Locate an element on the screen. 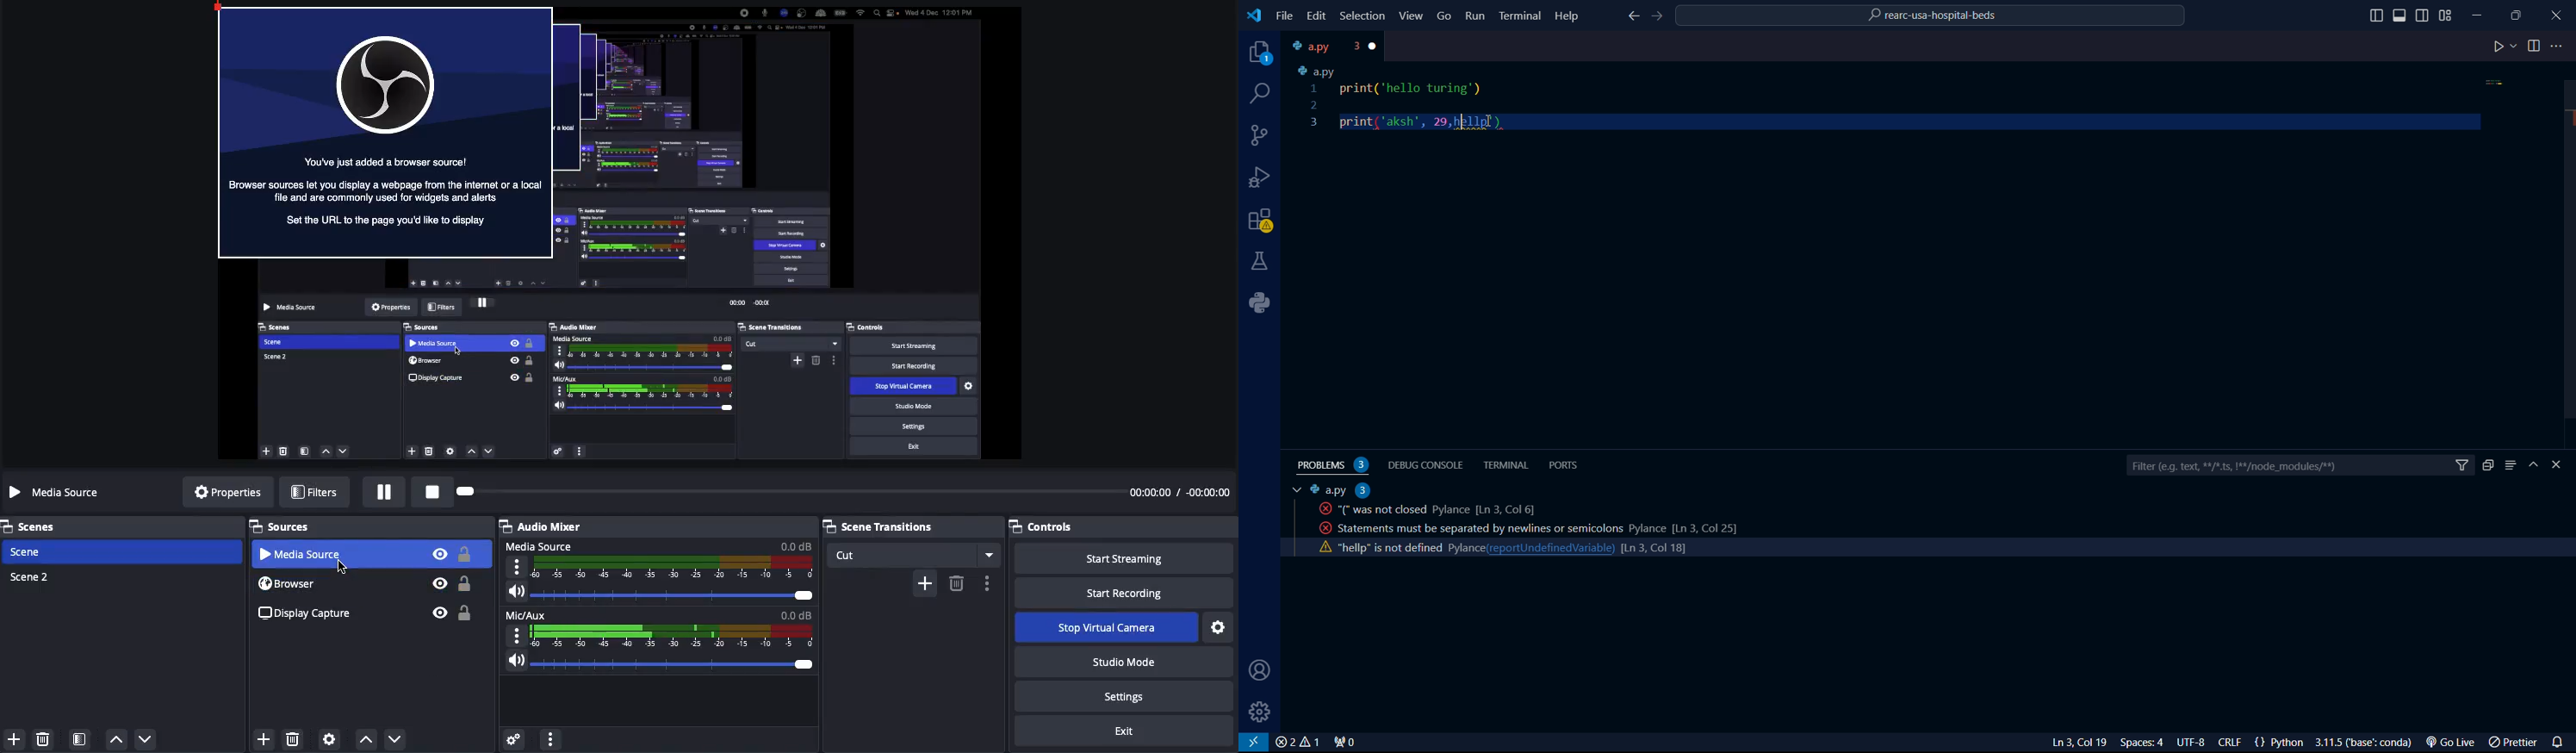  cursor is located at coordinates (348, 567).